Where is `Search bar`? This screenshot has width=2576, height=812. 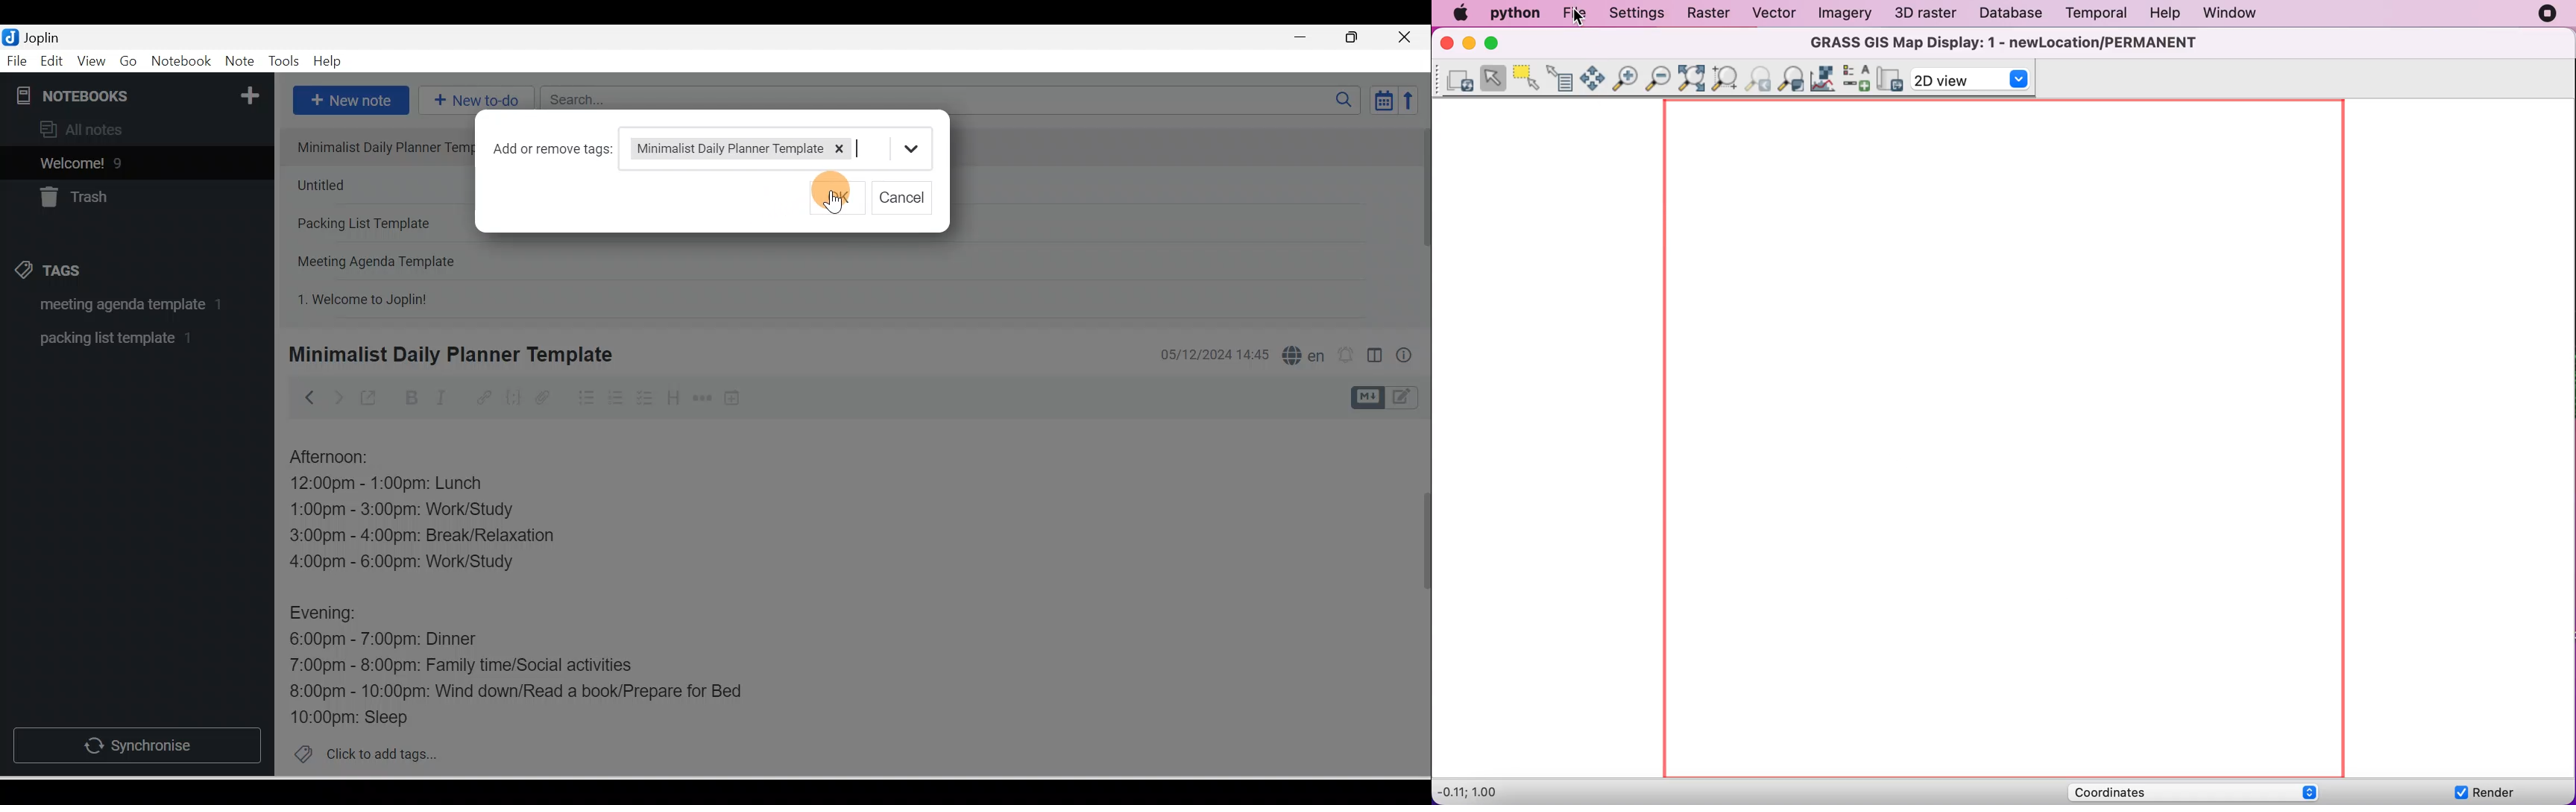 Search bar is located at coordinates (955, 100).